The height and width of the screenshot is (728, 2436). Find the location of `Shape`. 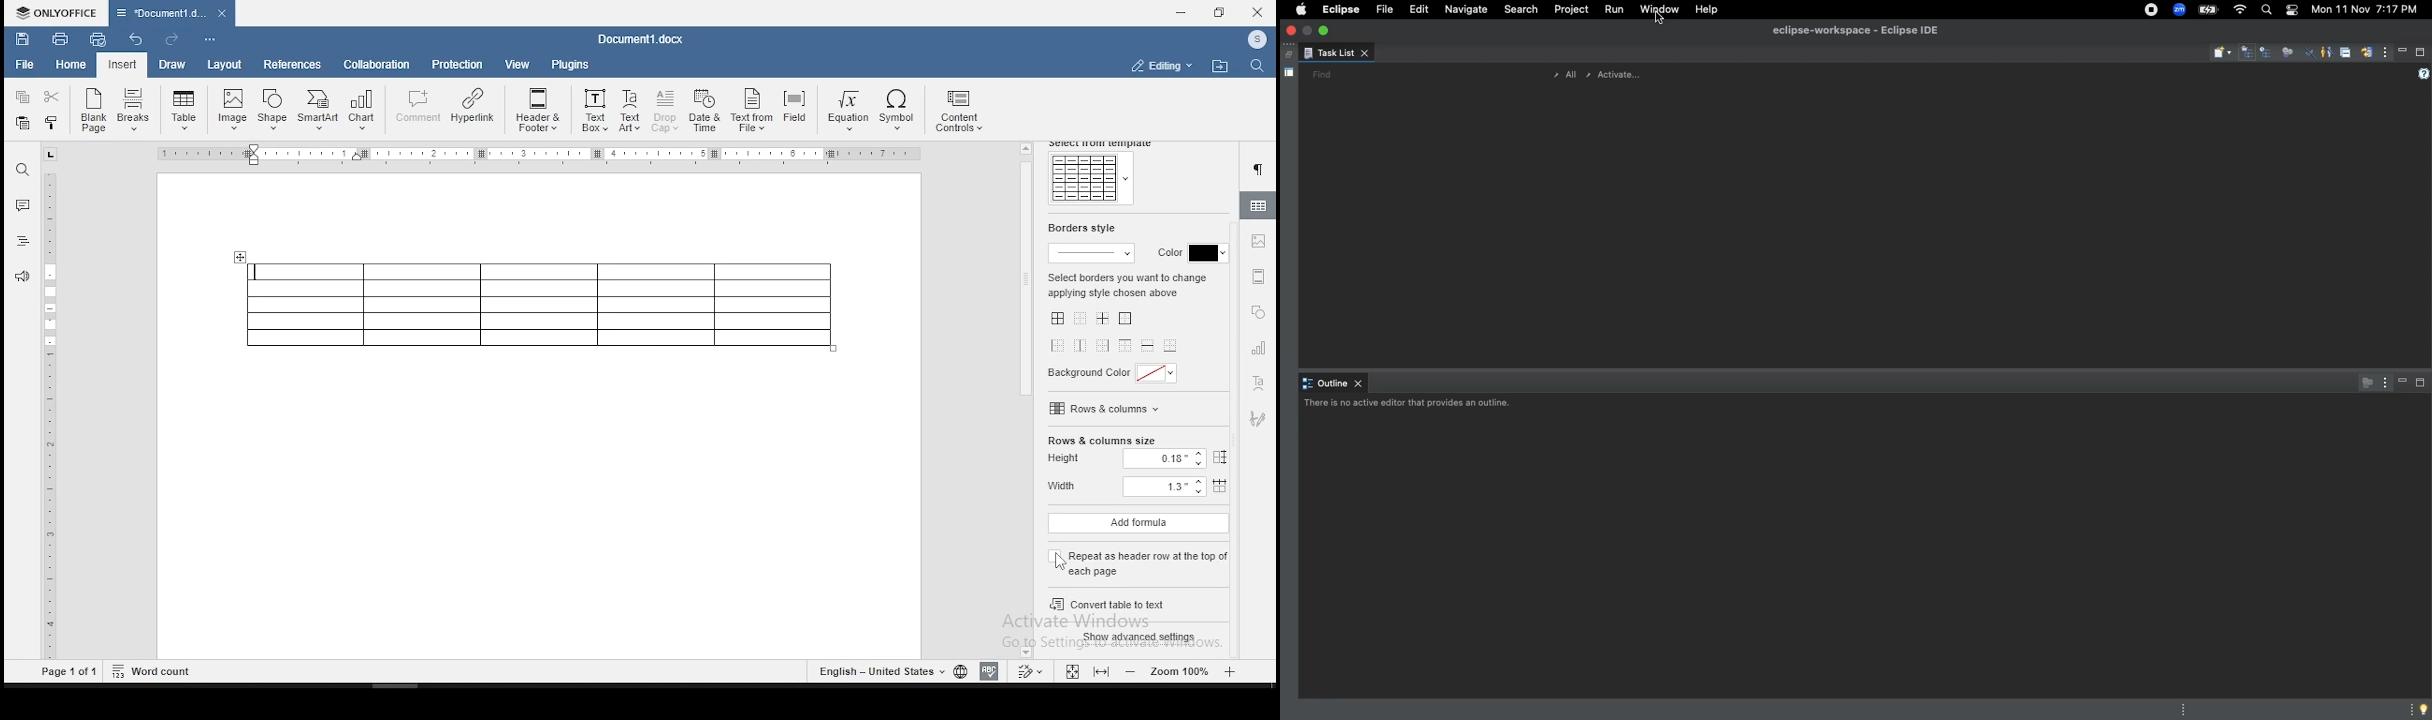

Shape is located at coordinates (274, 108).